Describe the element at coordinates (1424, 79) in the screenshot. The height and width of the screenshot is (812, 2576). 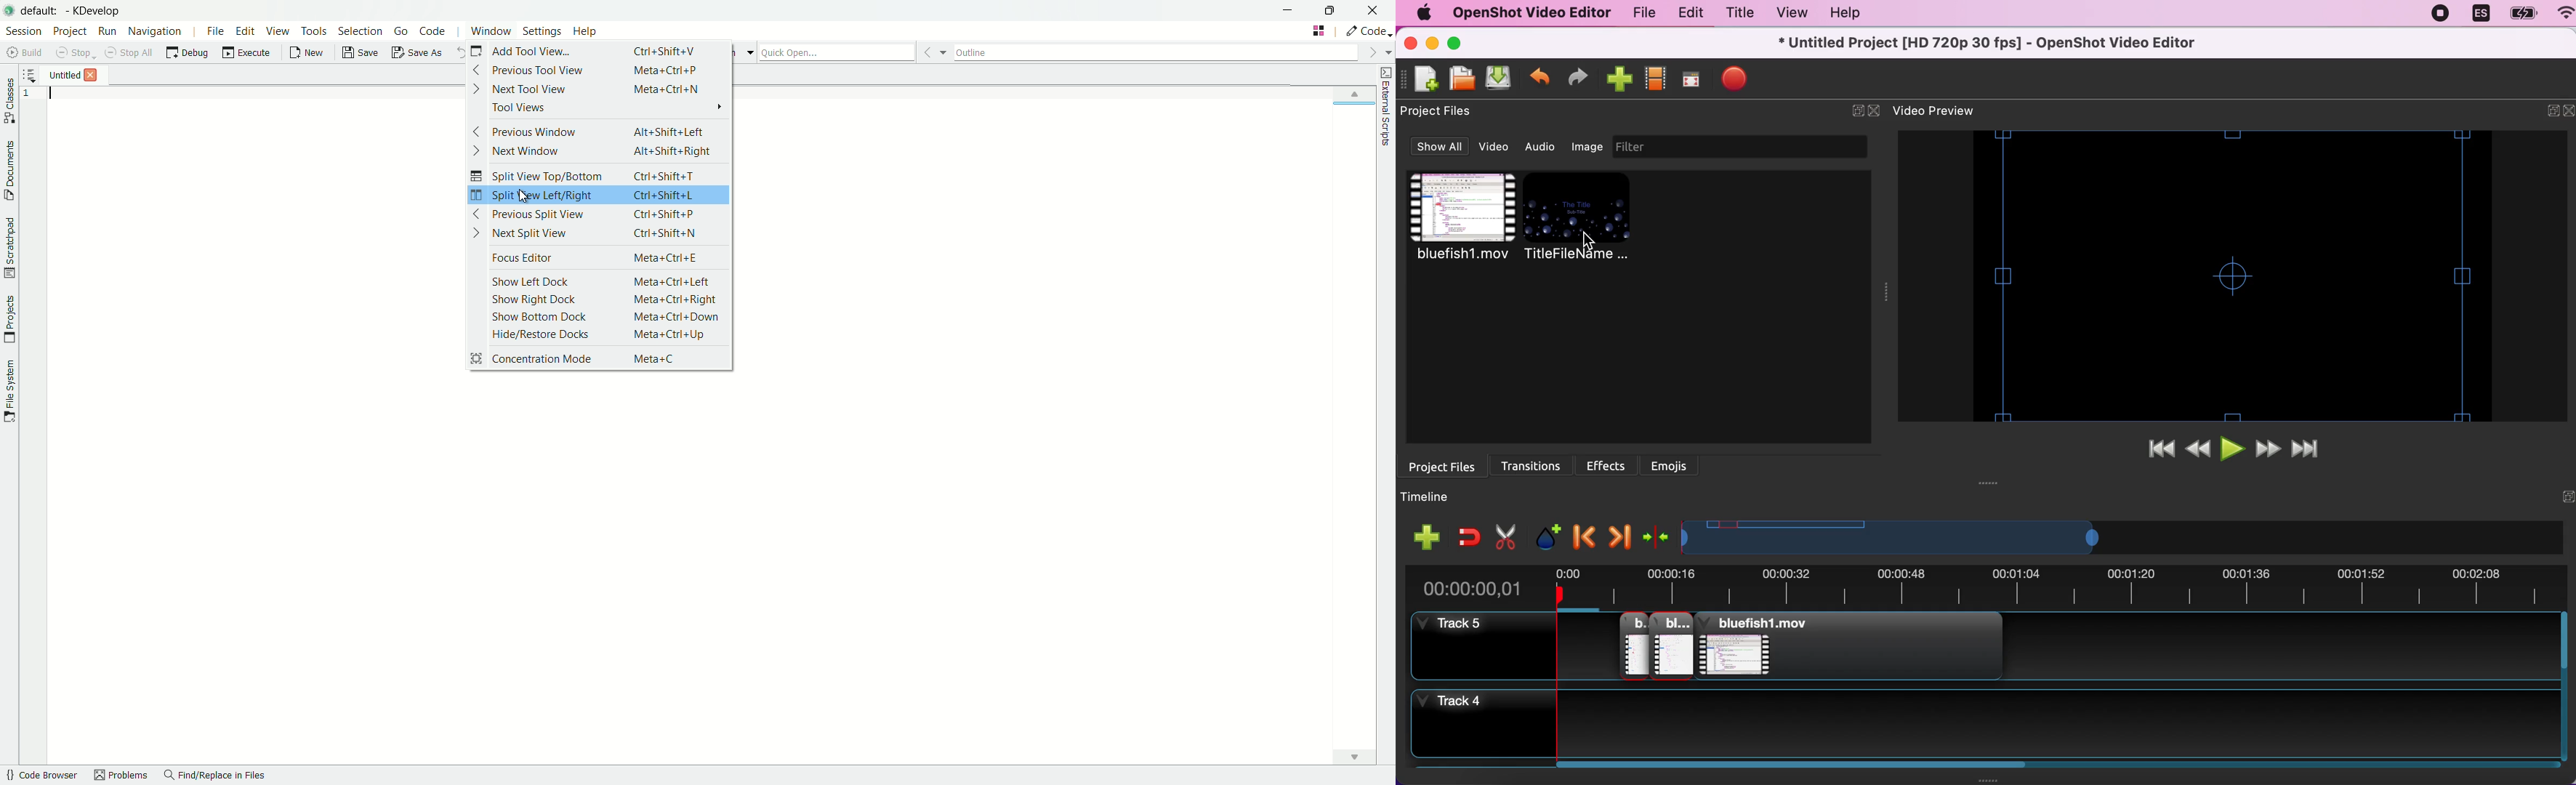
I see `new project` at that location.